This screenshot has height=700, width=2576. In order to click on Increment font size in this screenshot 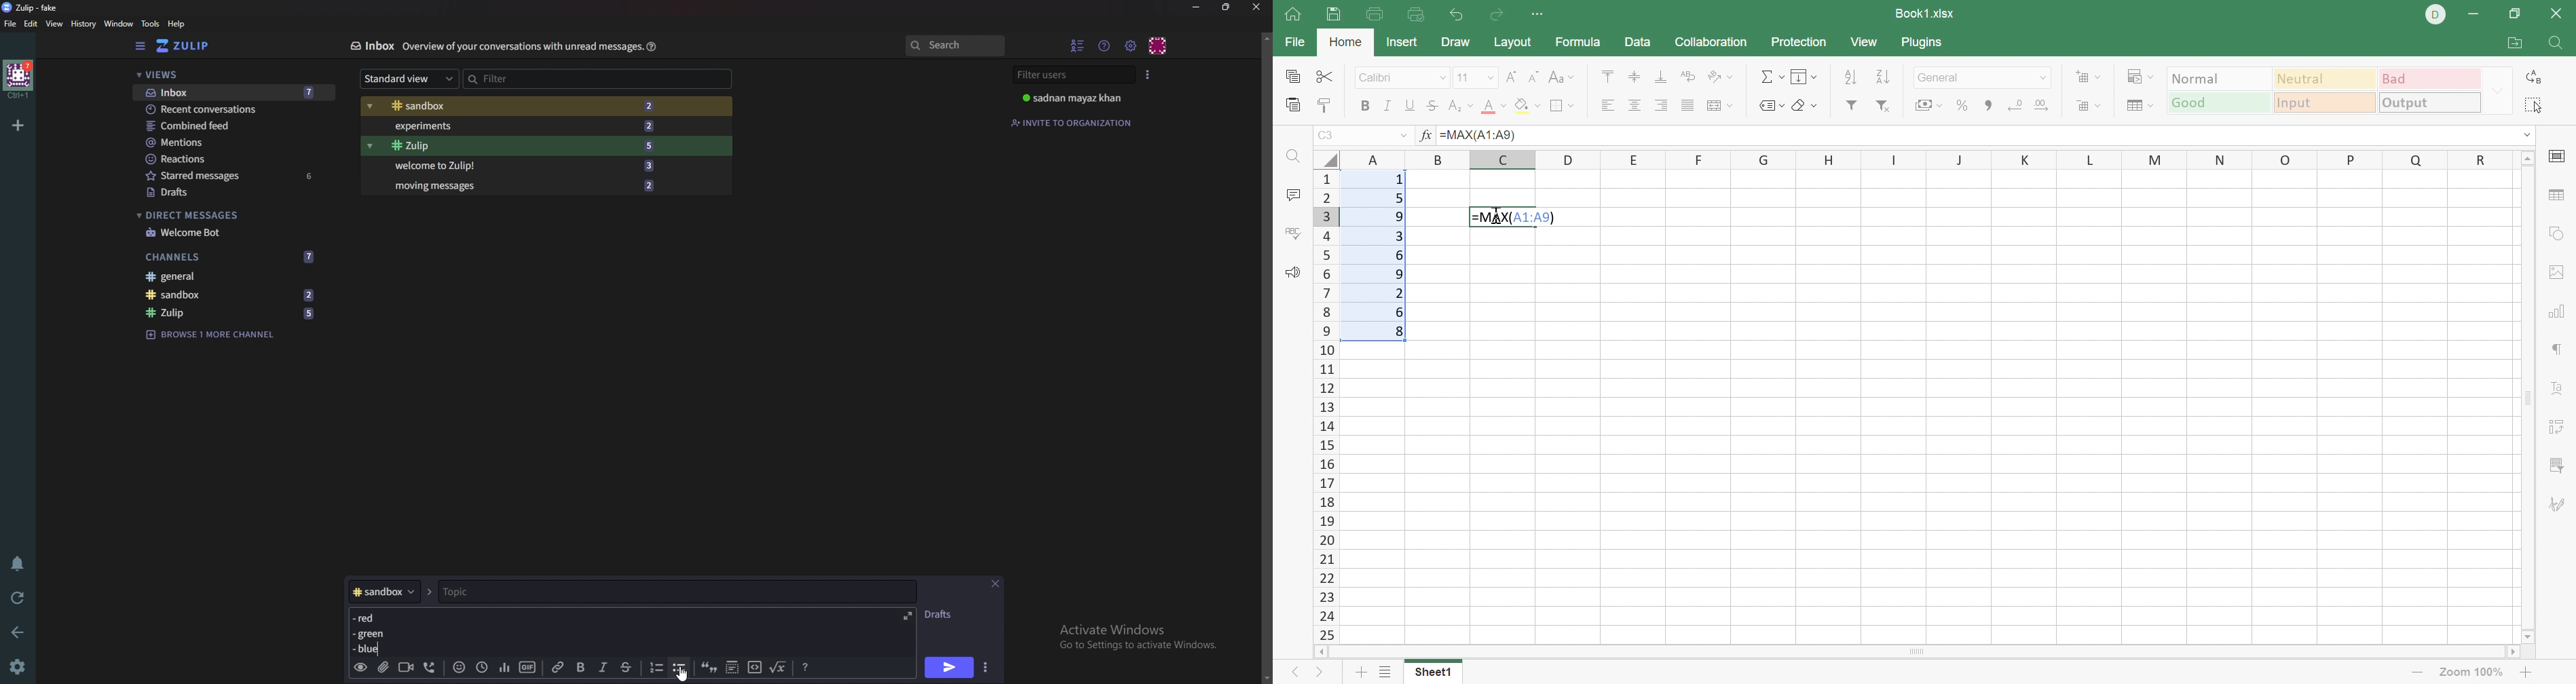, I will do `click(1510, 78)`.